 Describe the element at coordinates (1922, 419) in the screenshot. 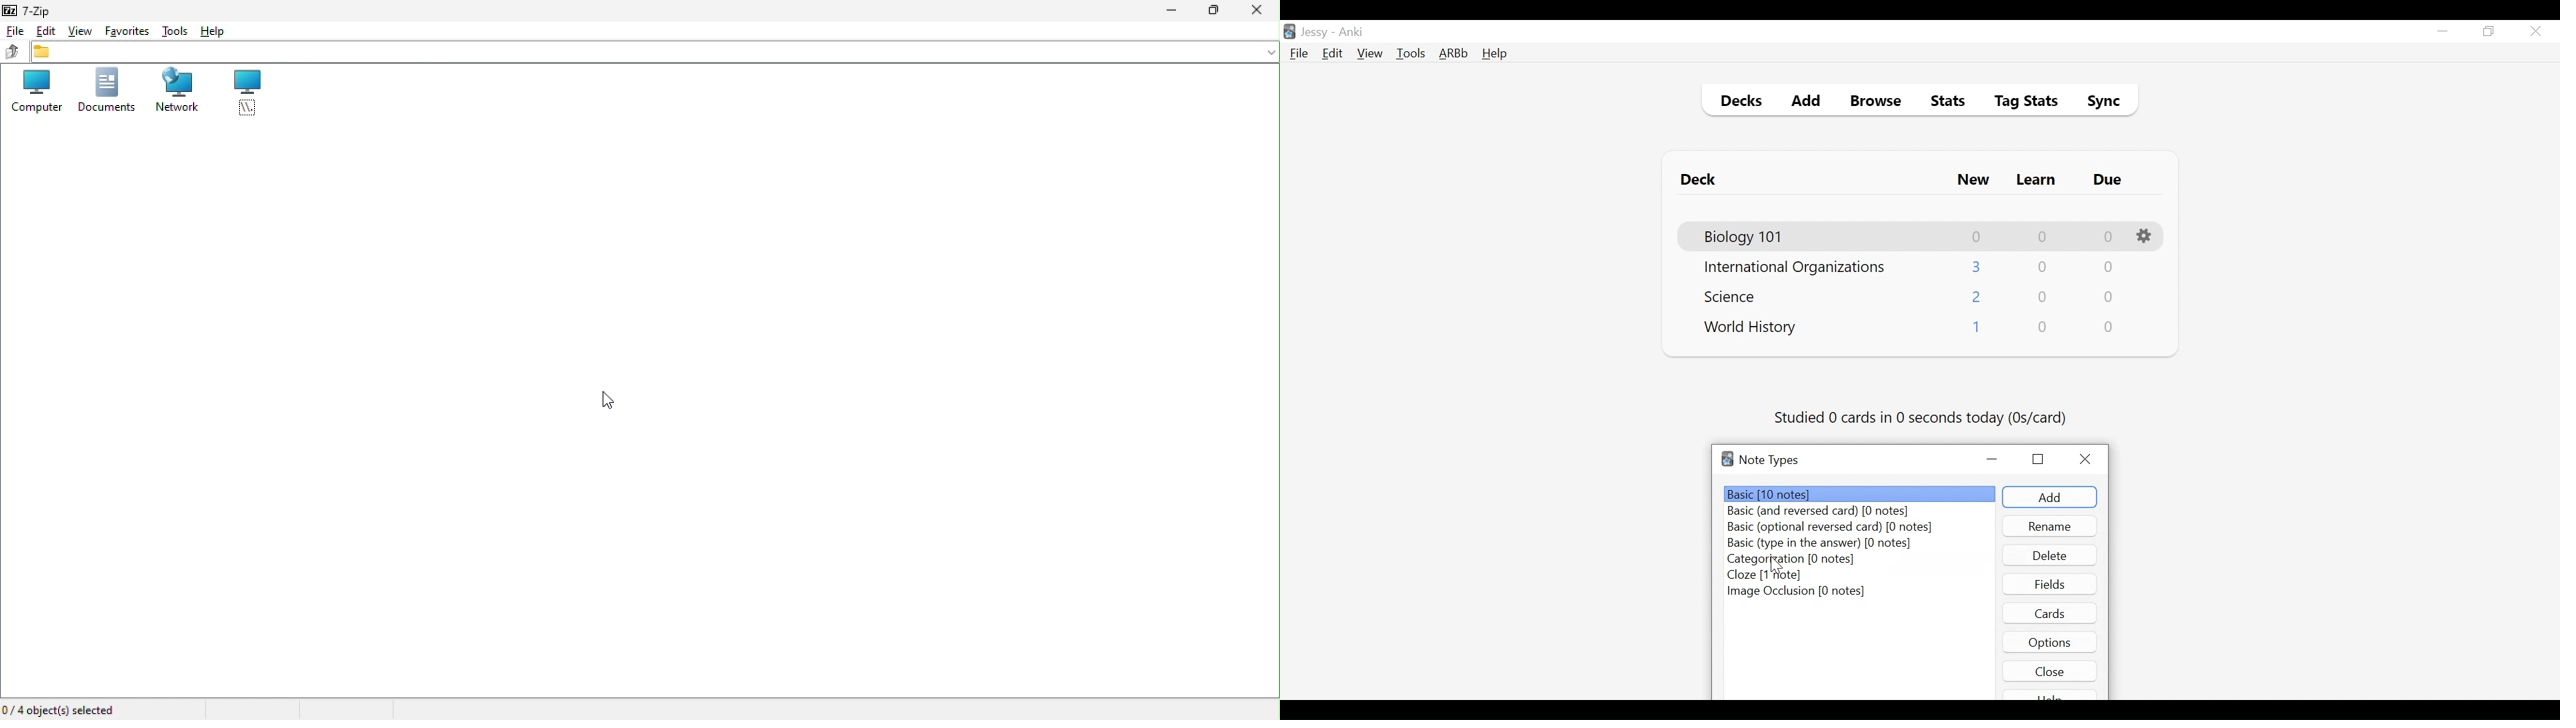

I see `Studied number of cards in second today (os/card)` at that location.